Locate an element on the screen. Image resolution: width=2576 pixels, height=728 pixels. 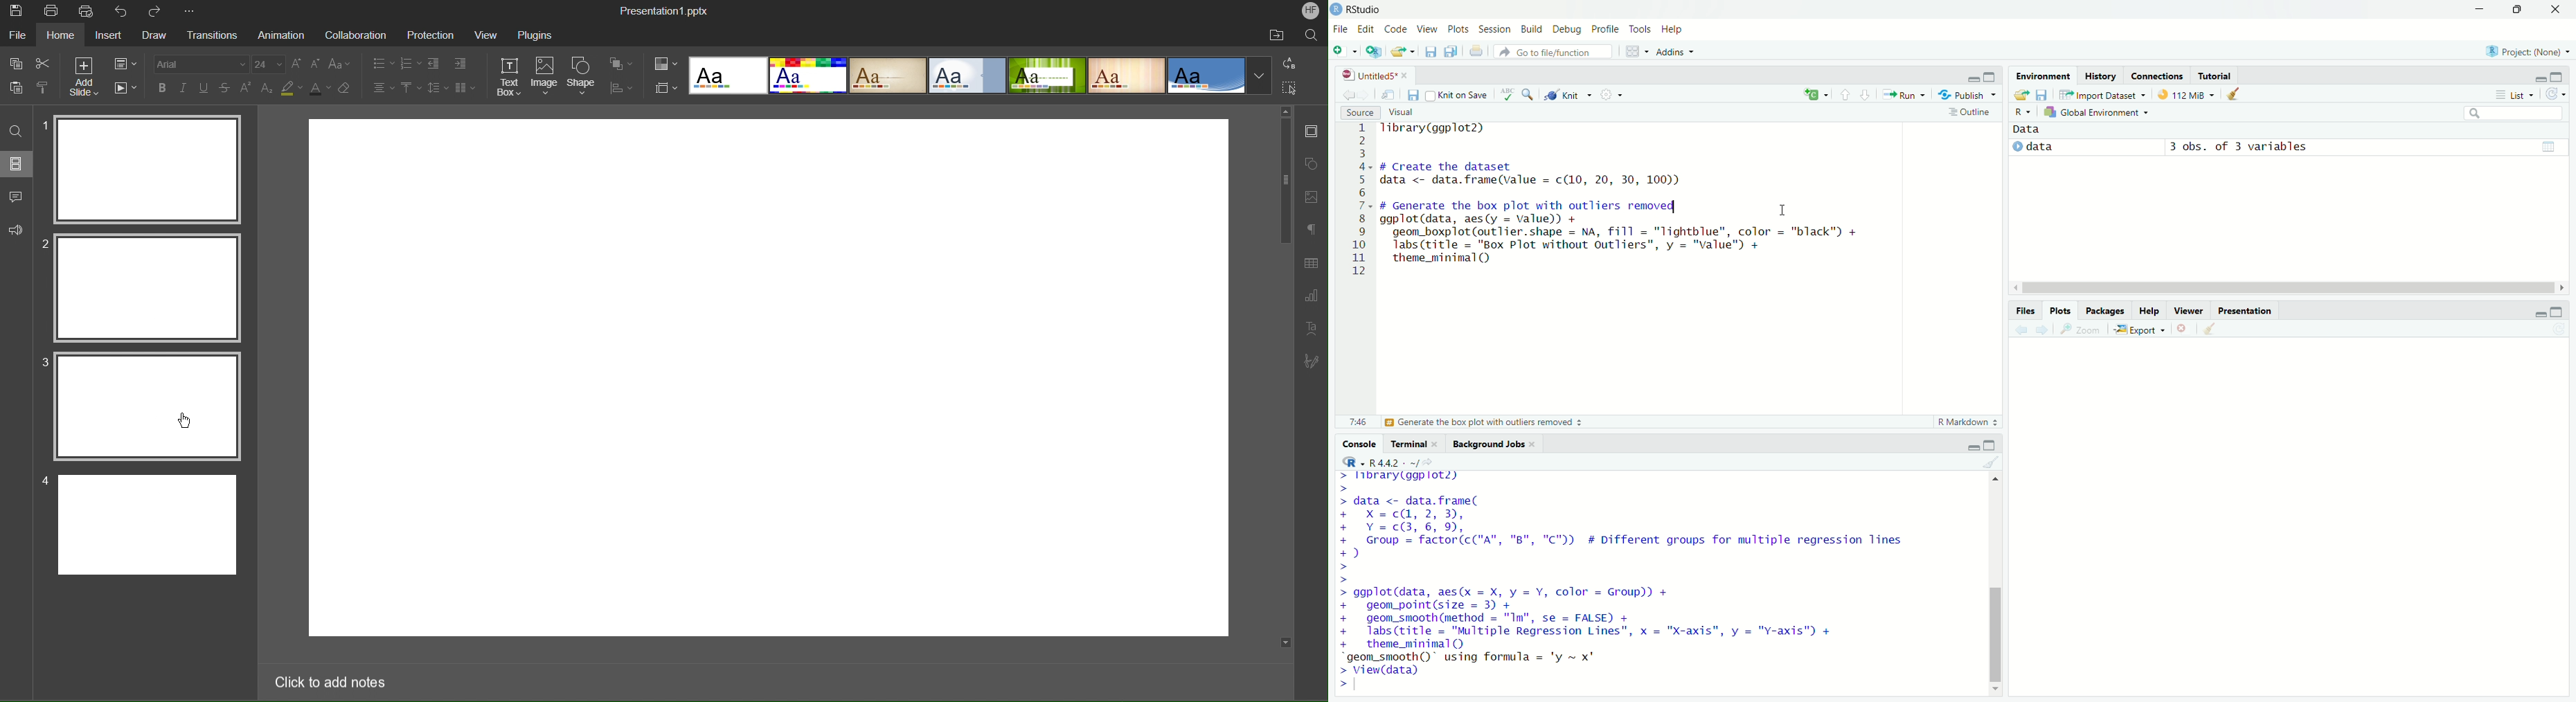
Knit on Save is located at coordinates (1456, 96).